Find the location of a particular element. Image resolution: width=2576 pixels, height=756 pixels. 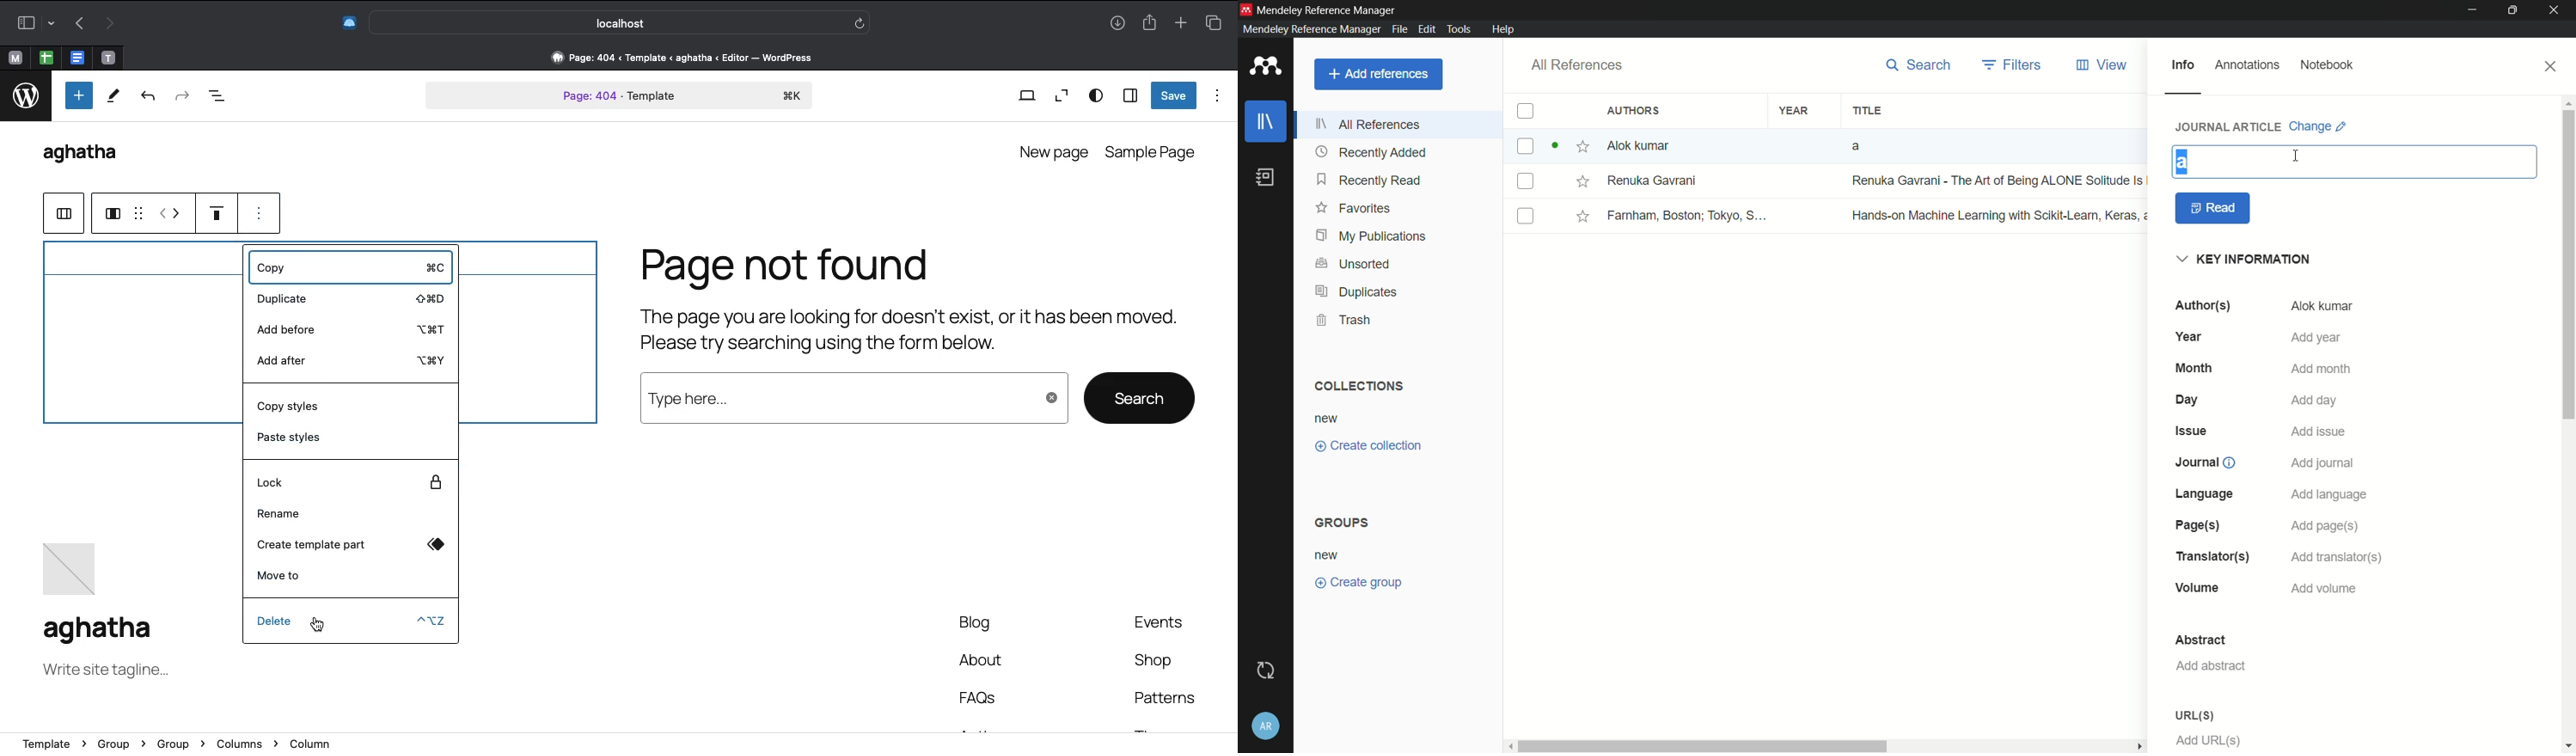

duplicates is located at coordinates (1356, 293).